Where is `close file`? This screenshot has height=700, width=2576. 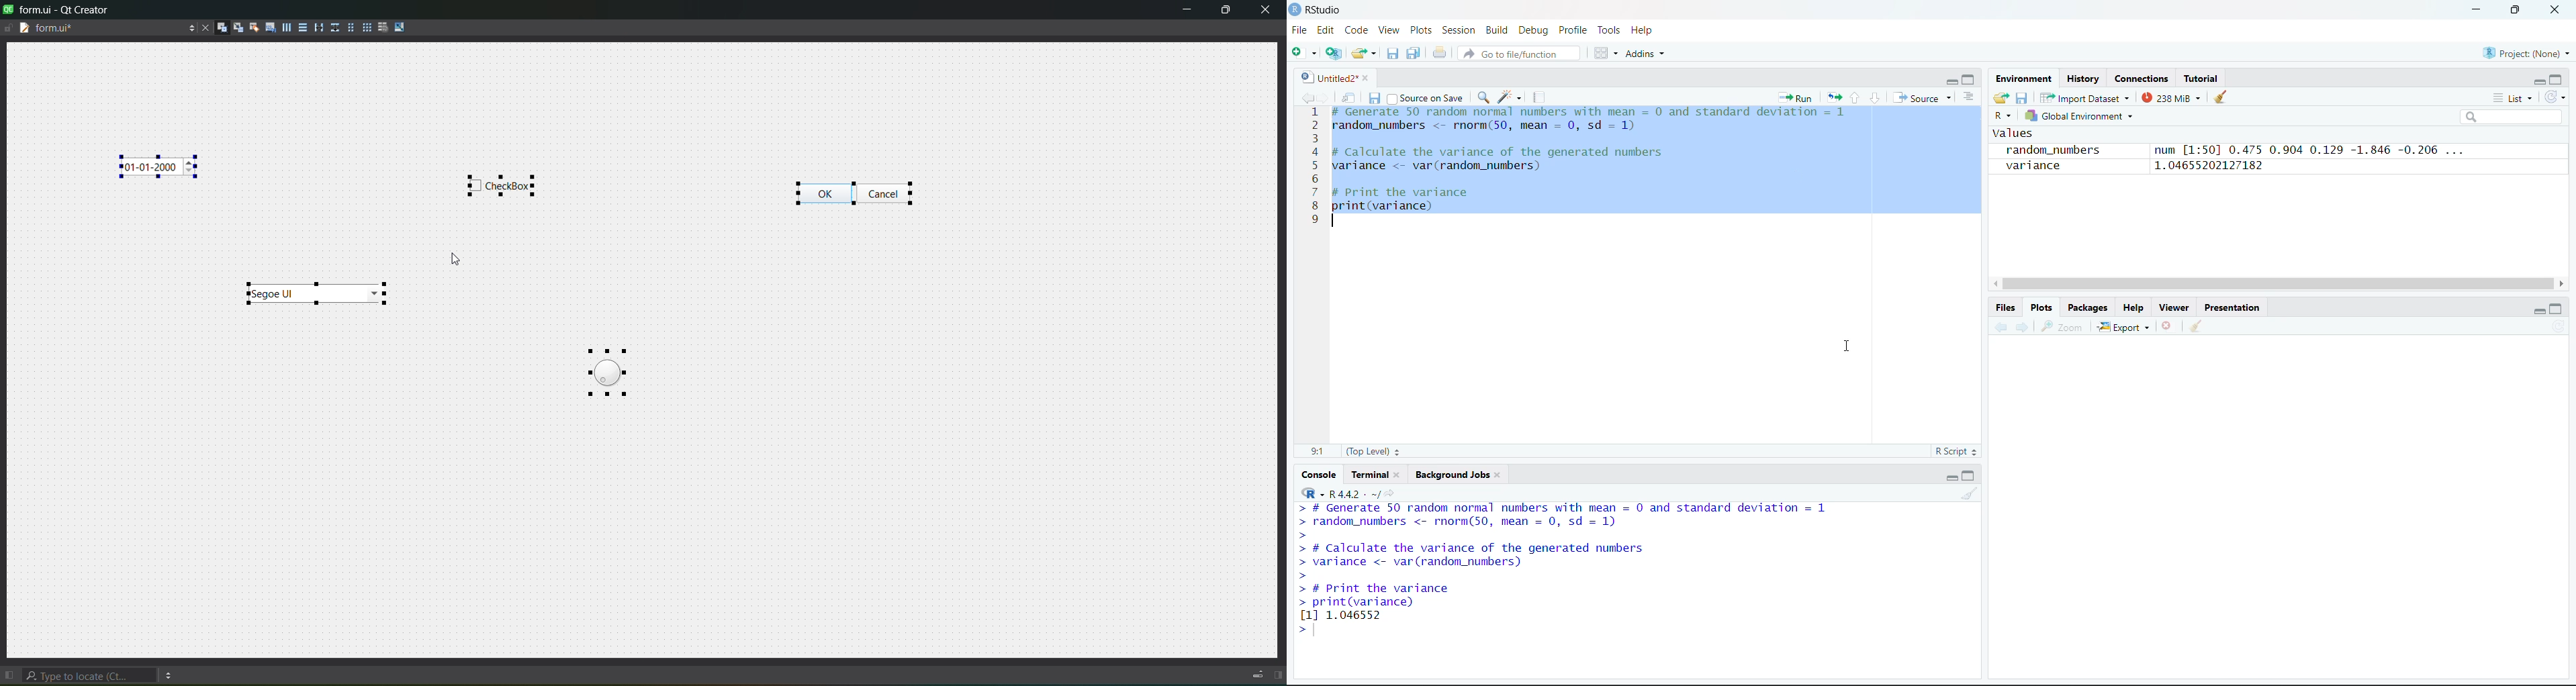
close file is located at coordinates (2168, 326).